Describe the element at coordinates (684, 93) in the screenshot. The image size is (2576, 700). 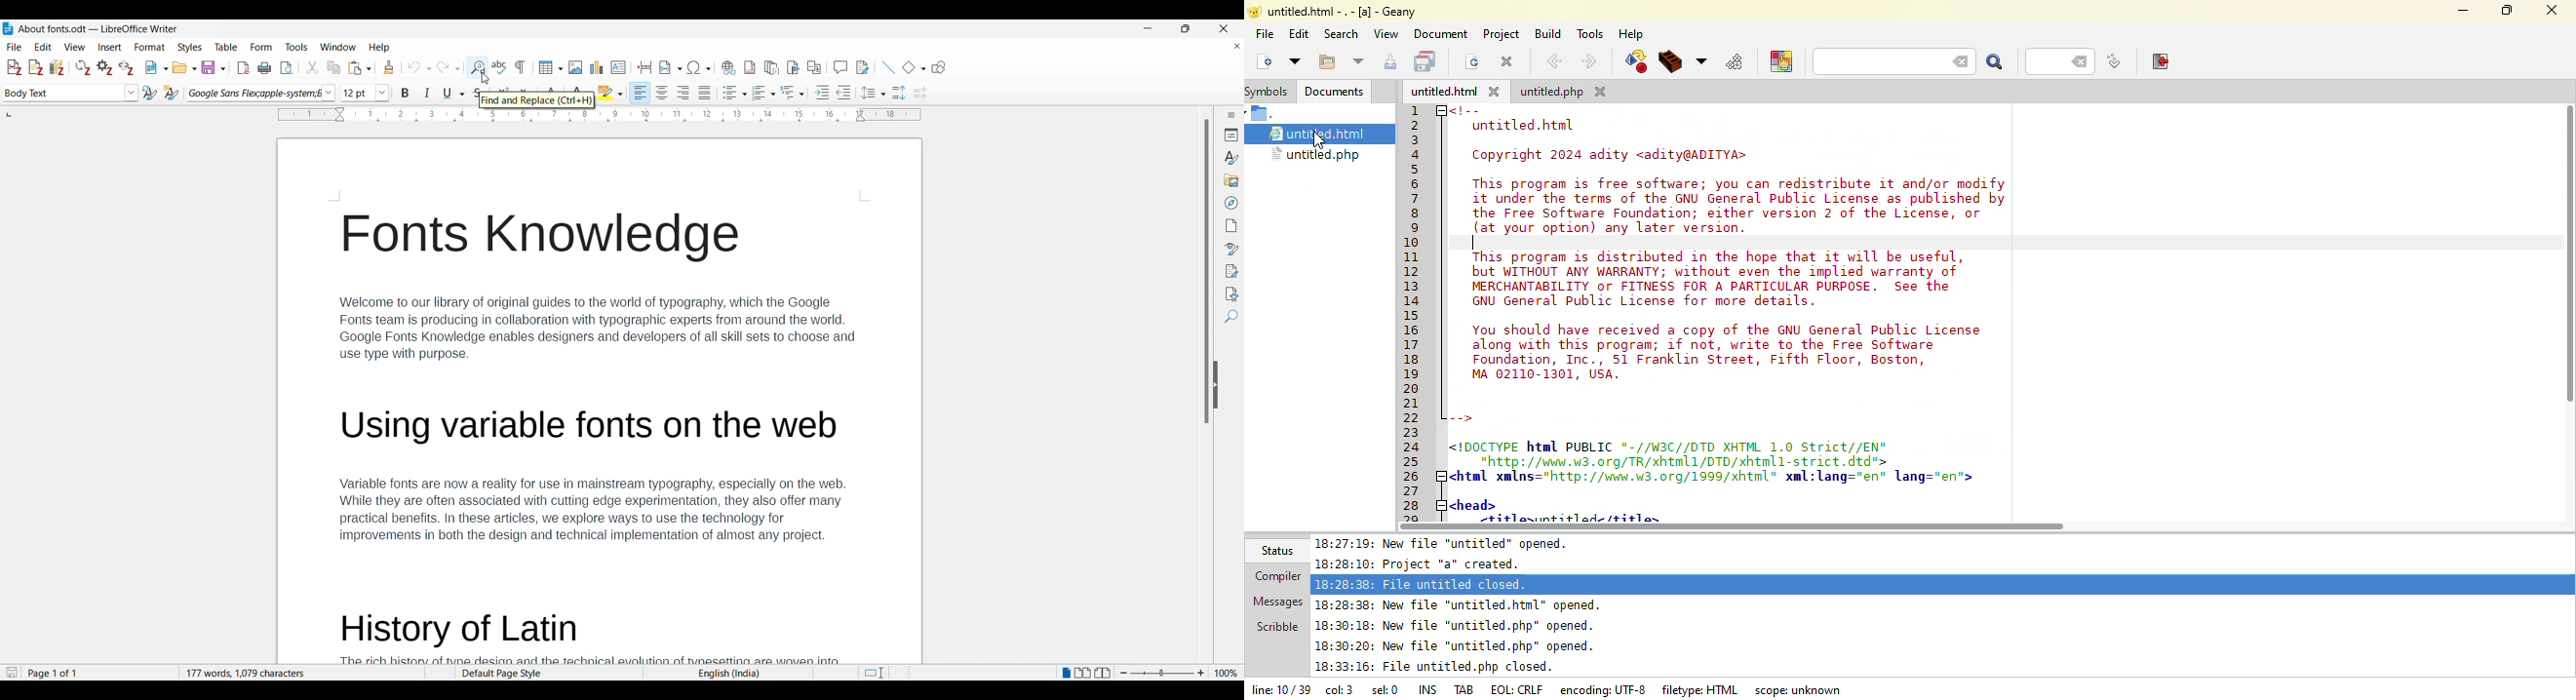
I see `Align to right` at that location.